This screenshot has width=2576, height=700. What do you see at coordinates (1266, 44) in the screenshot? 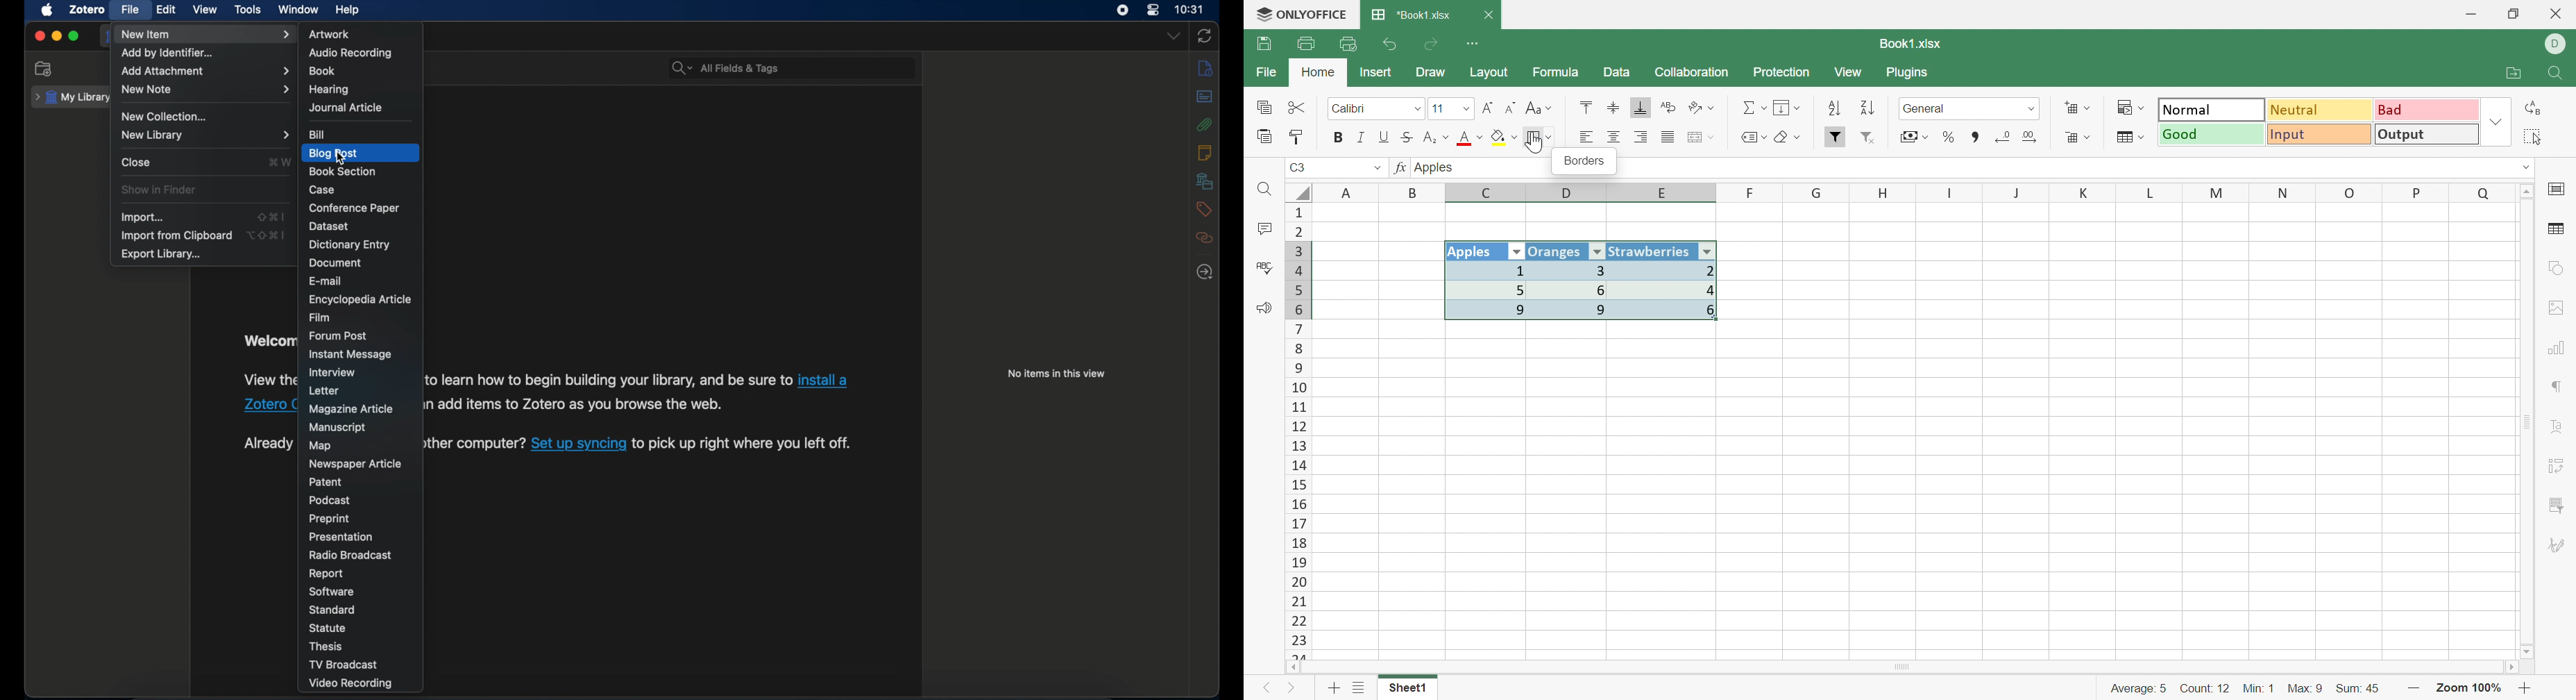
I see `Save` at bounding box center [1266, 44].